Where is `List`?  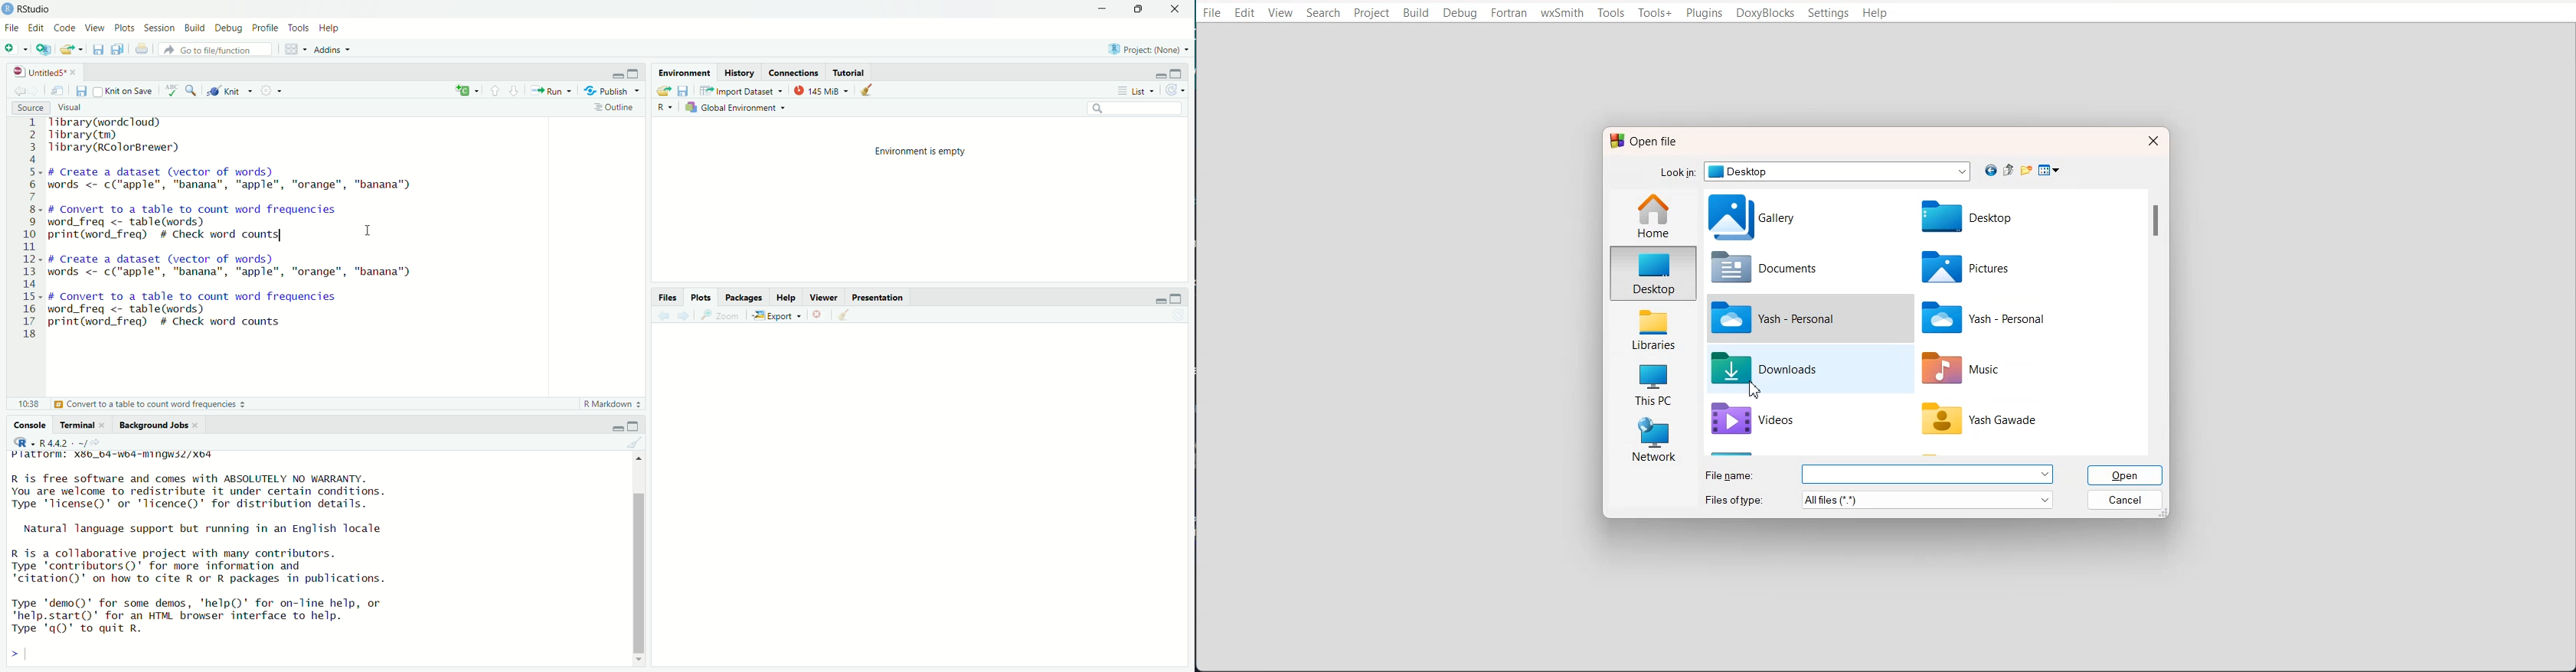
List is located at coordinates (1138, 91).